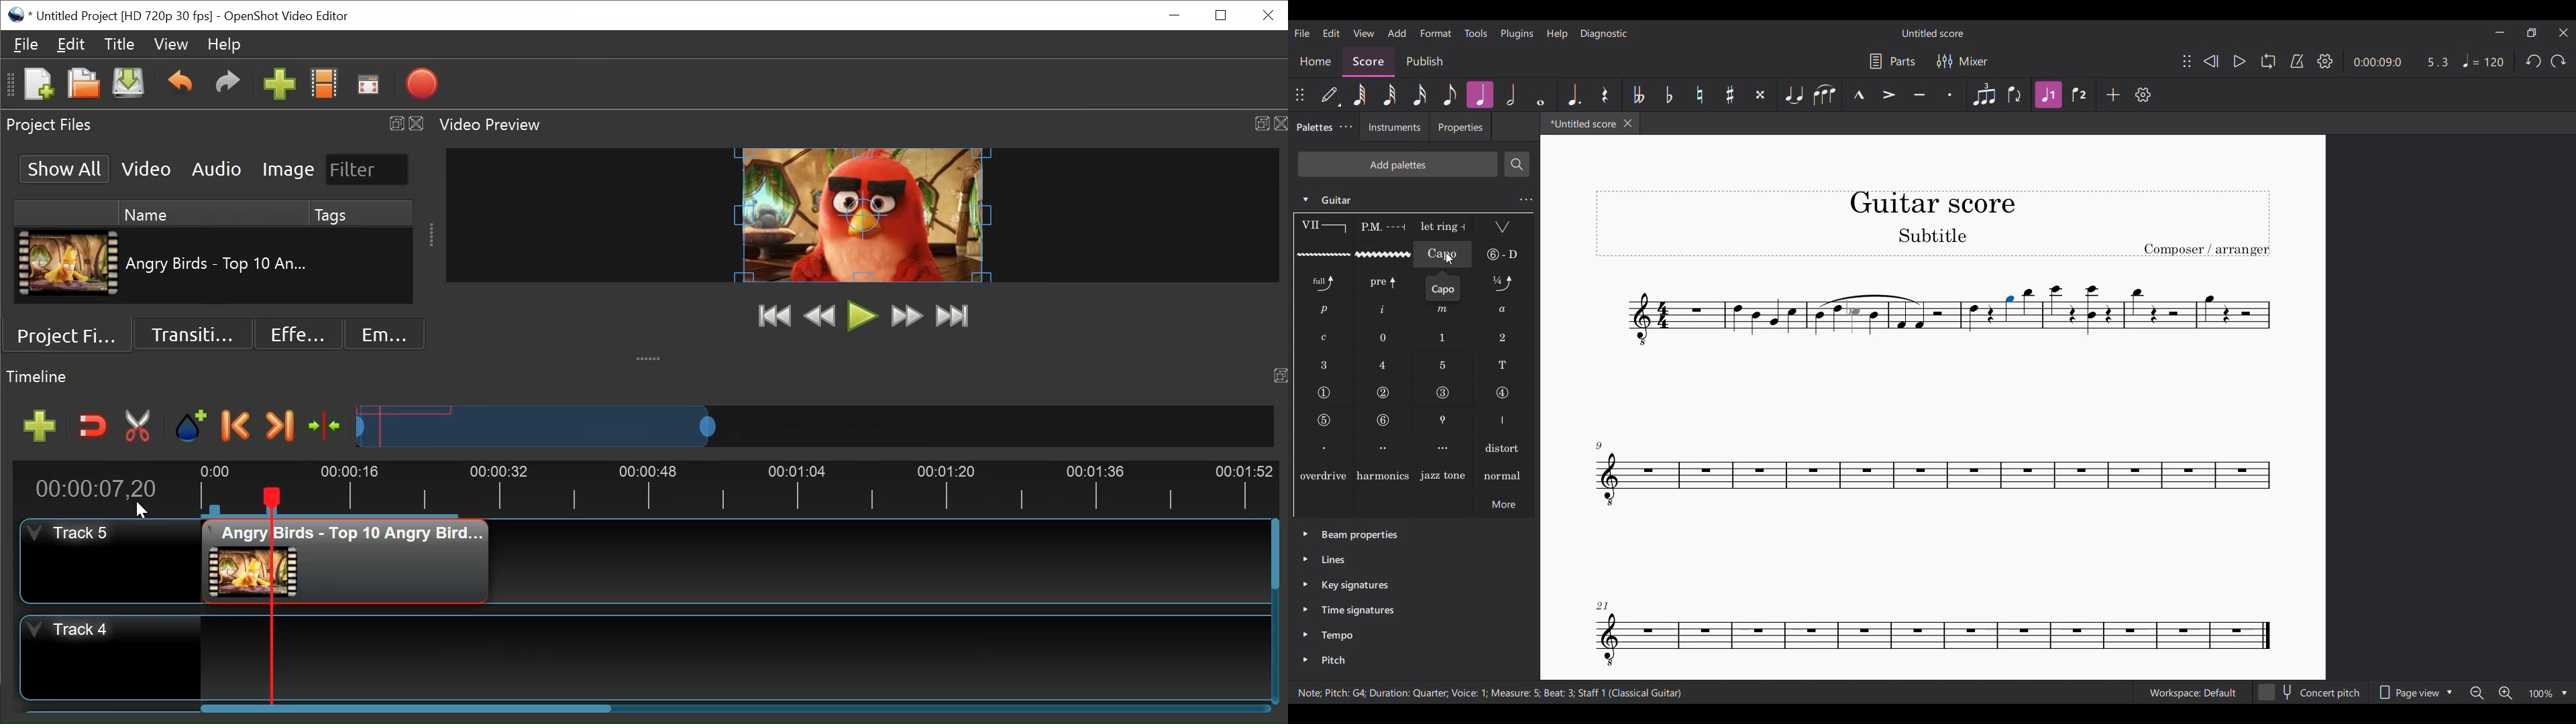 The width and height of the screenshot is (2576, 728). Describe the element at coordinates (148, 169) in the screenshot. I see `Video` at that location.